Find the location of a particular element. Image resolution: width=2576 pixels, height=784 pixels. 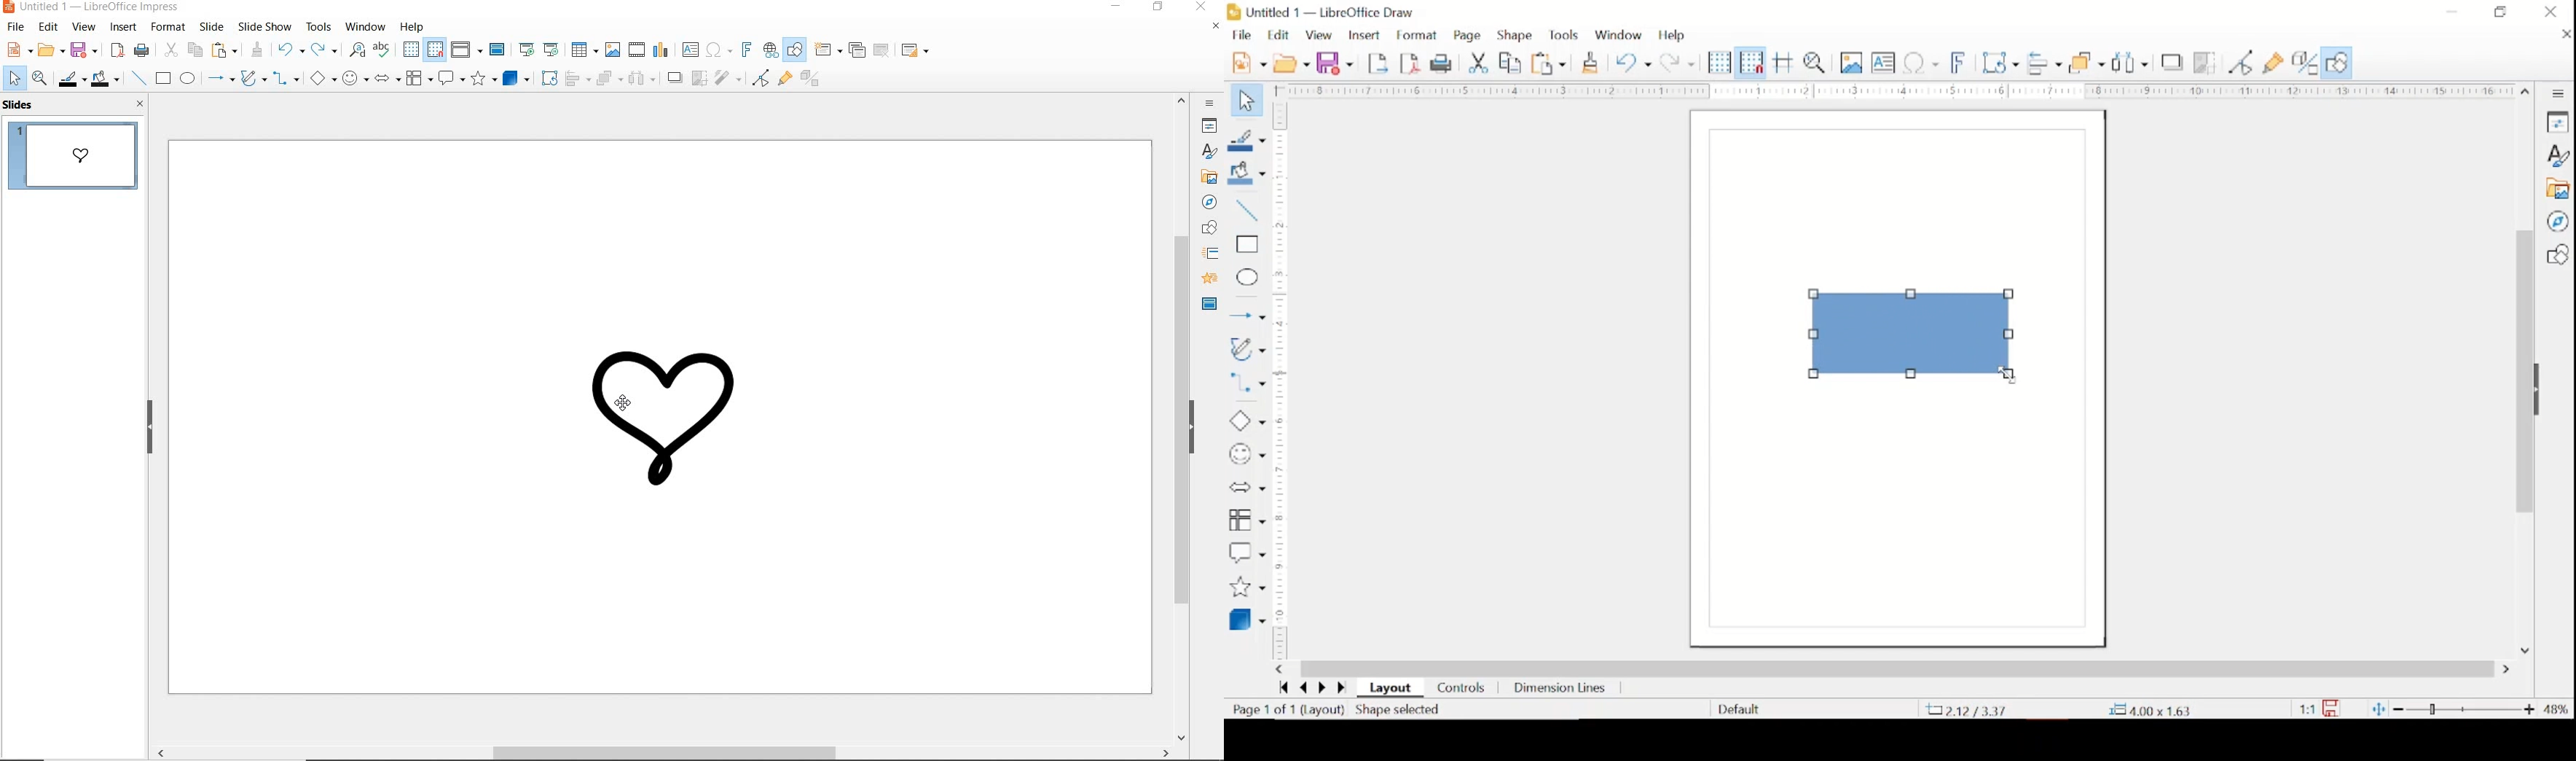

tools is located at coordinates (1563, 35).